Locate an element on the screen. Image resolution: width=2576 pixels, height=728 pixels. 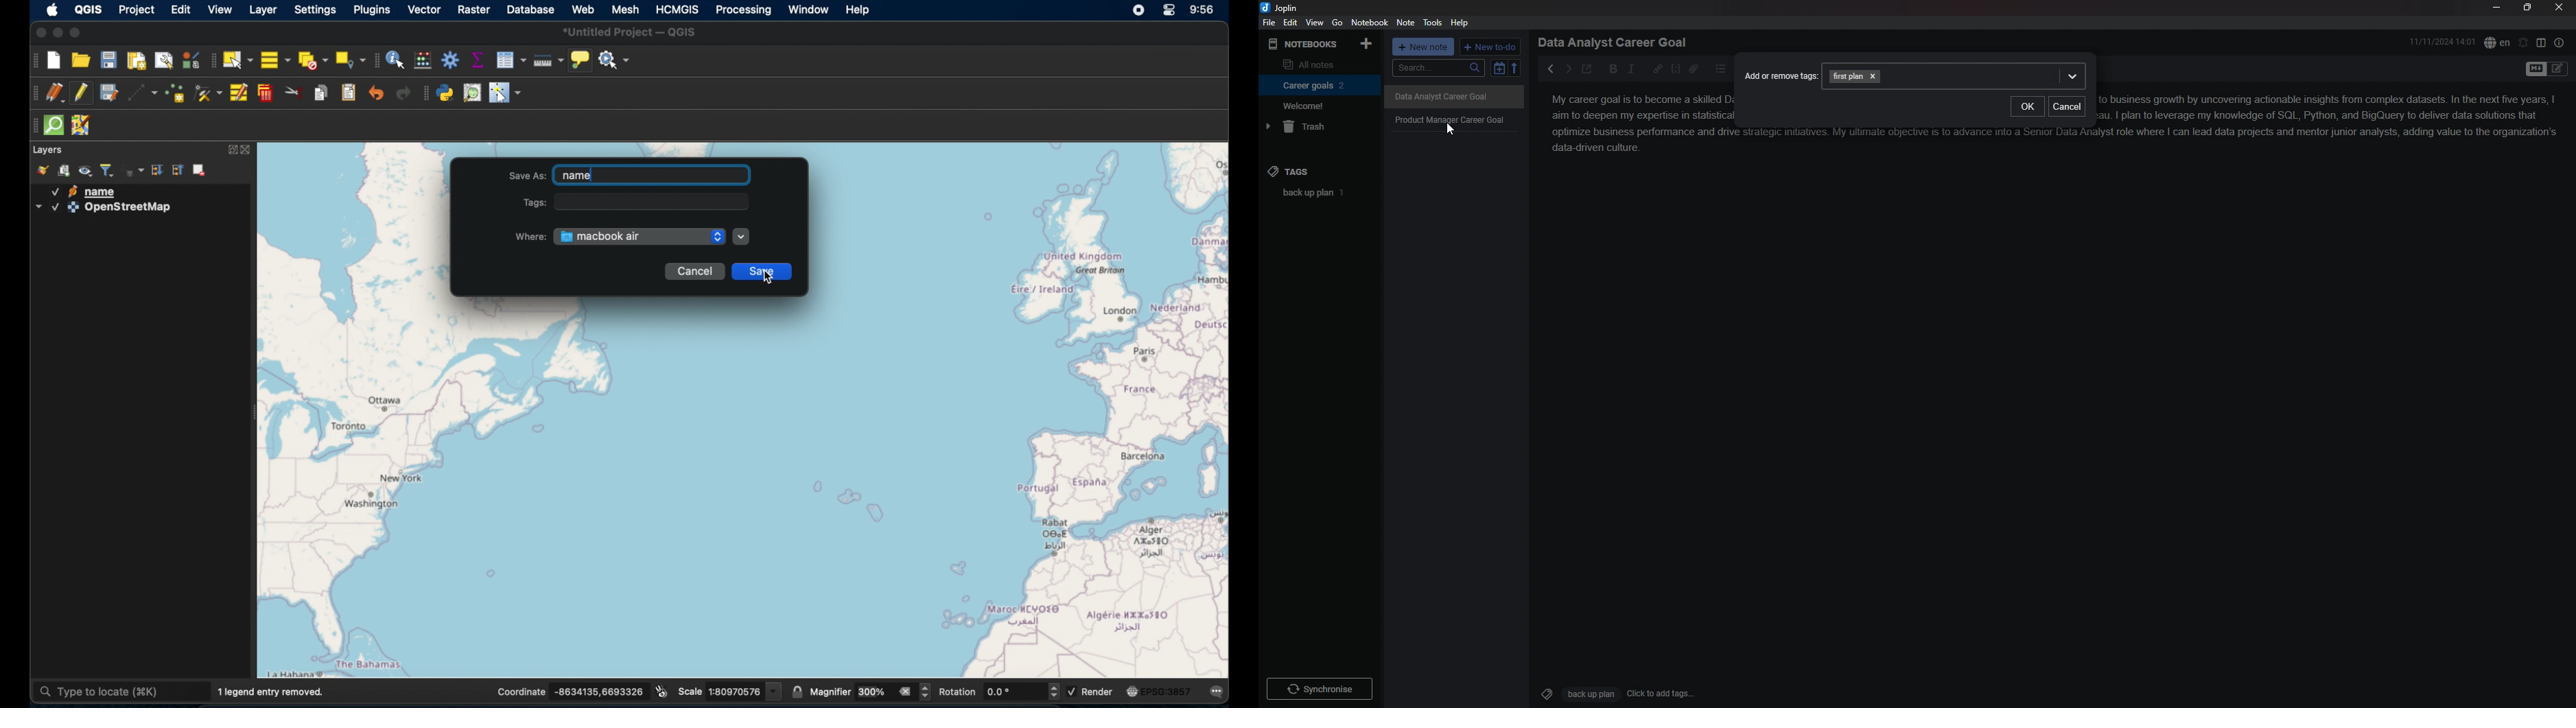
+ new note is located at coordinates (1423, 47).